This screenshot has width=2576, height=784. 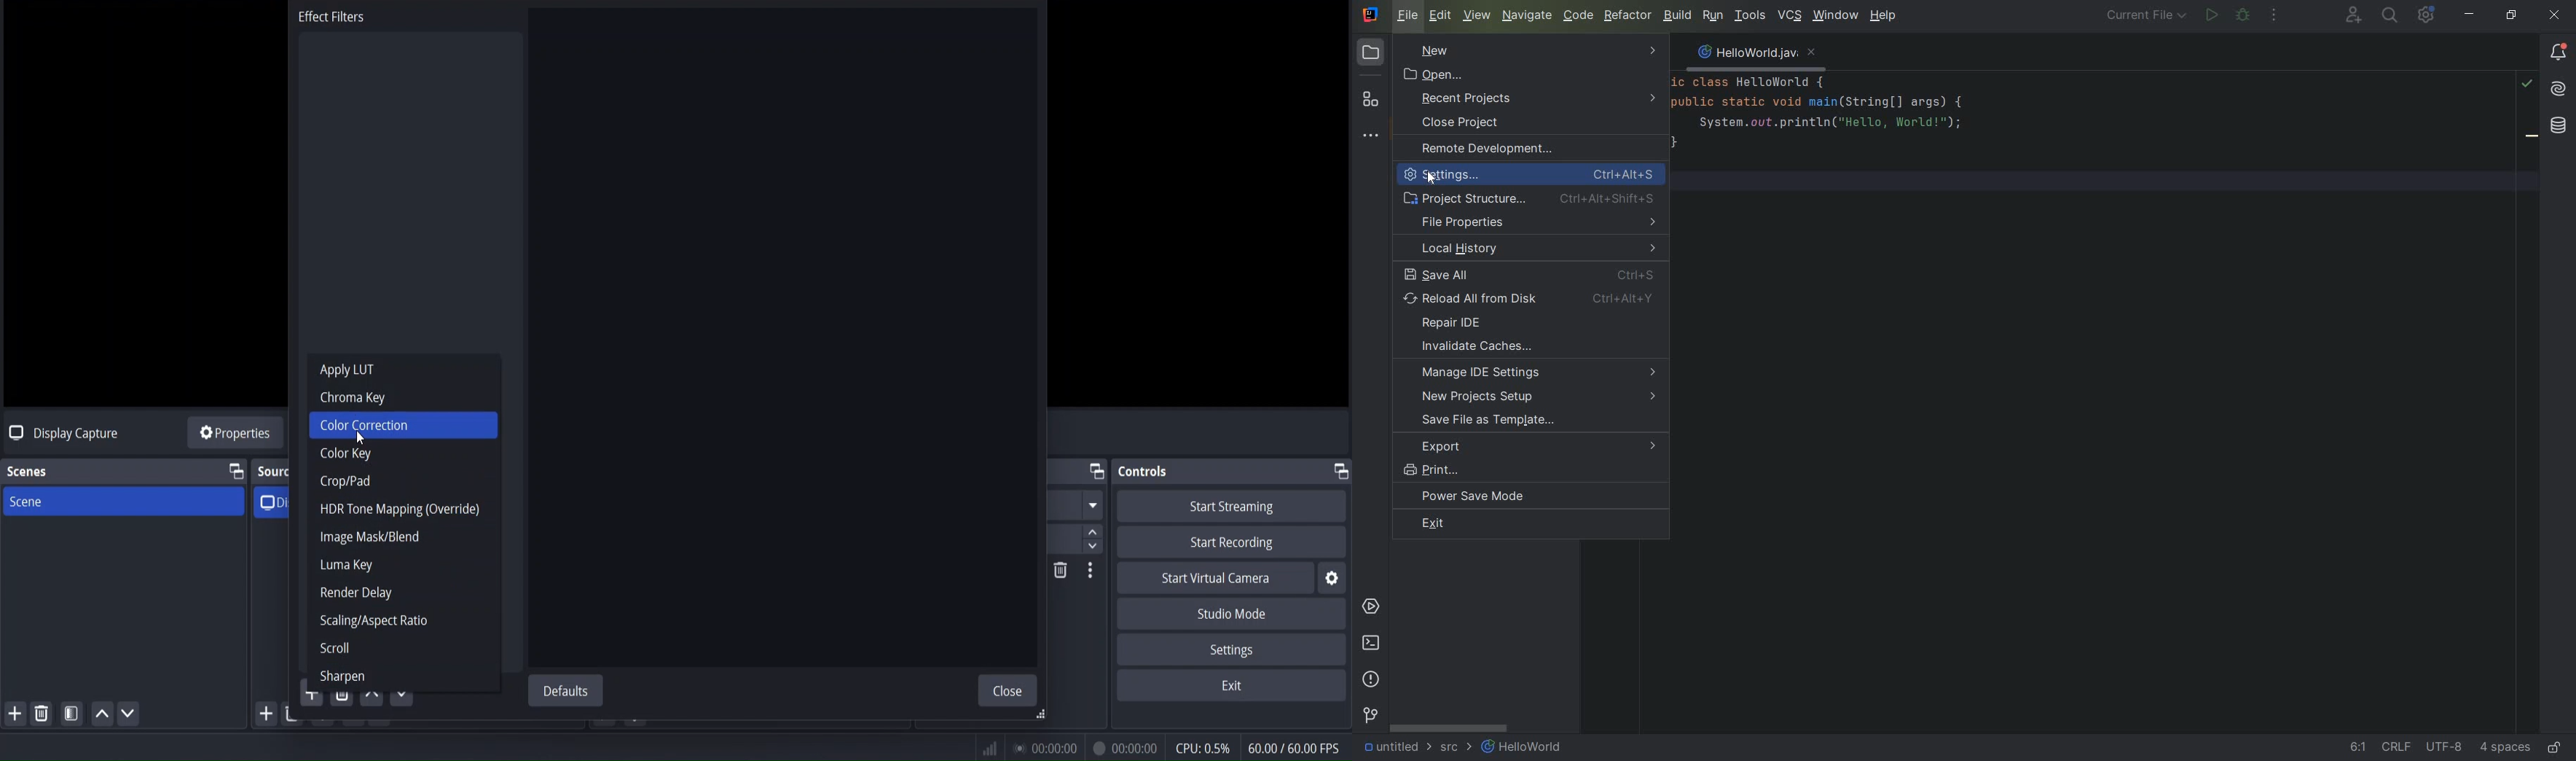 What do you see at coordinates (235, 472) in the screenshot?
I see `change tab layout` at bounding box center [235, 472].